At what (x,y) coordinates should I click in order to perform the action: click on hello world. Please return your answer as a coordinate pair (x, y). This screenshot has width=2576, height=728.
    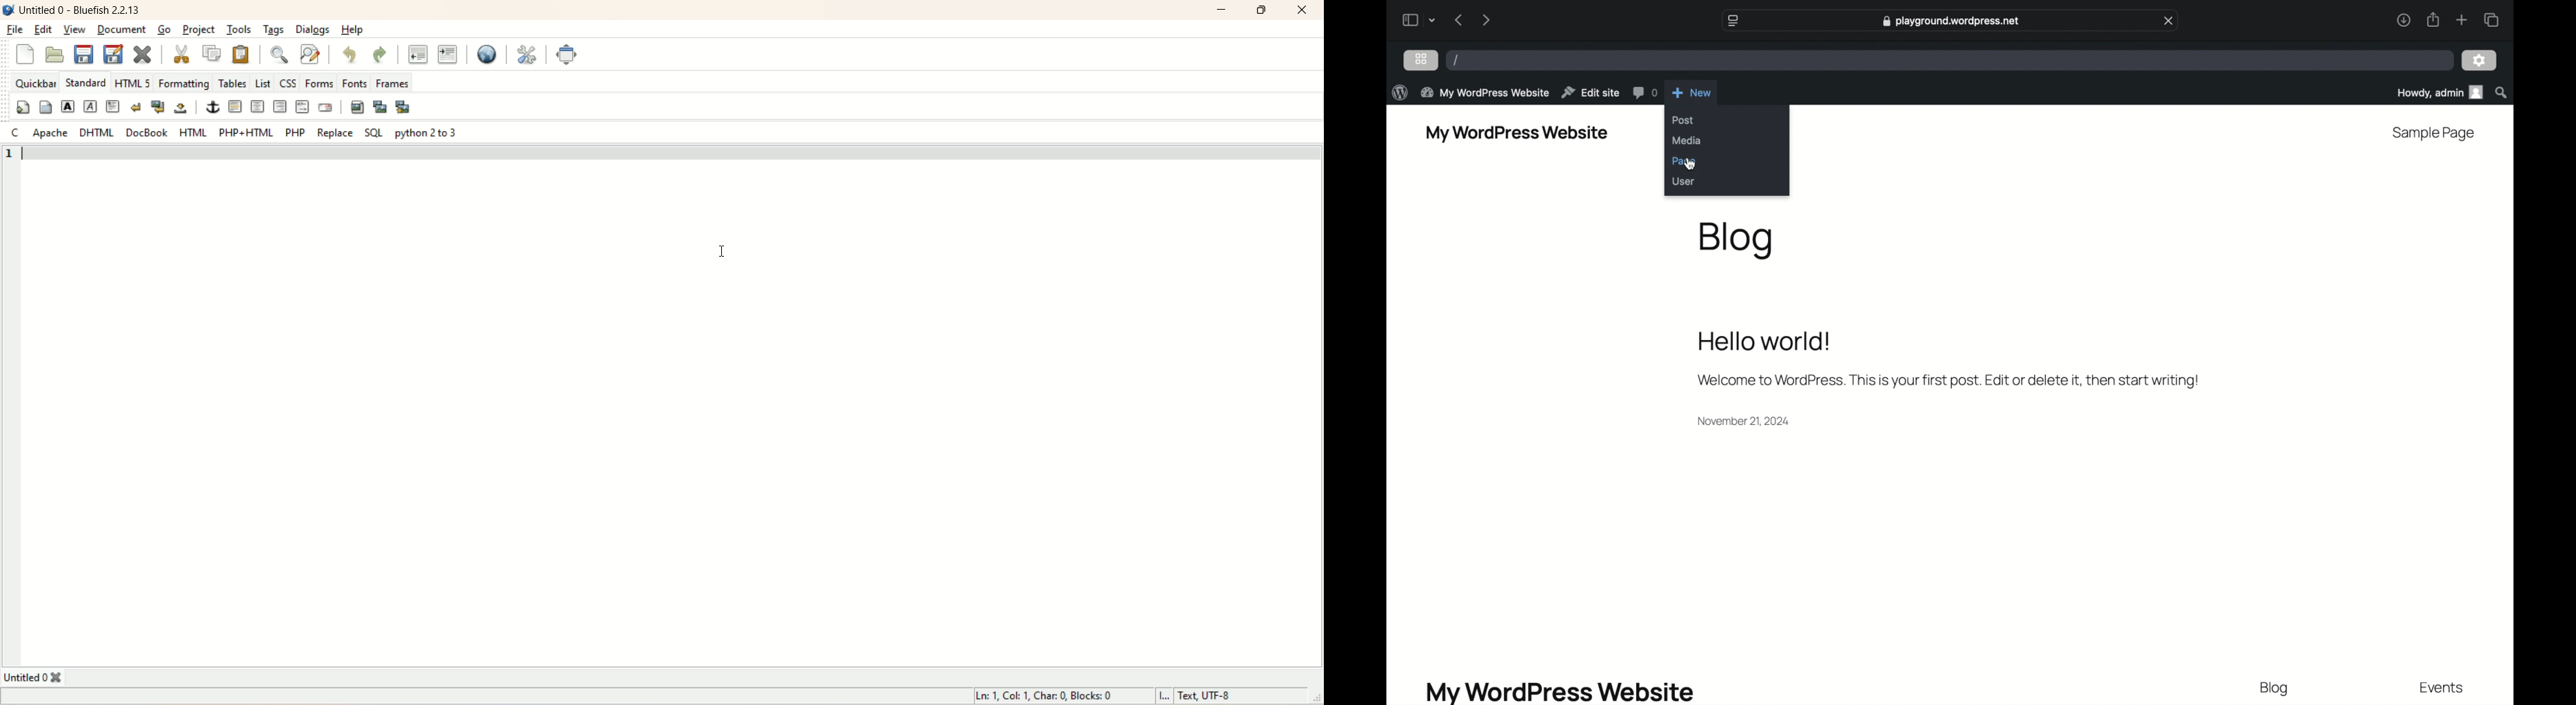
    Looking at the image, I should click on (1765, 341).